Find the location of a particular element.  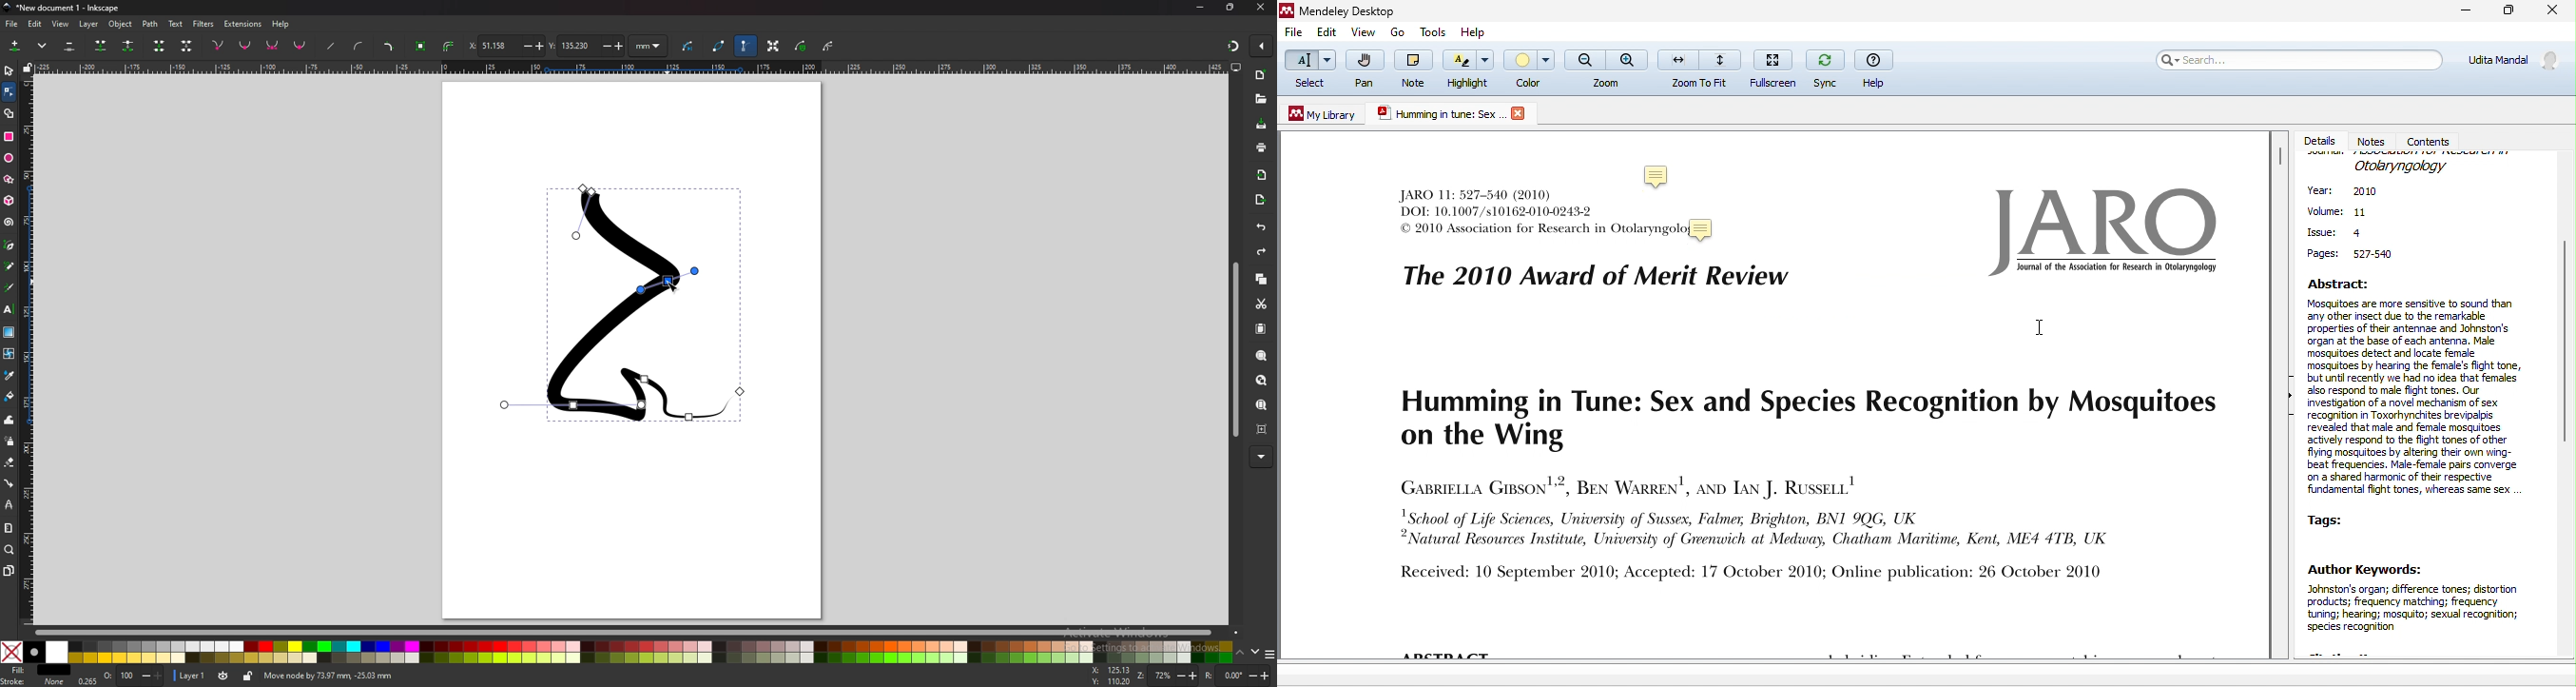

pan is located at coordinates (1363, 72).